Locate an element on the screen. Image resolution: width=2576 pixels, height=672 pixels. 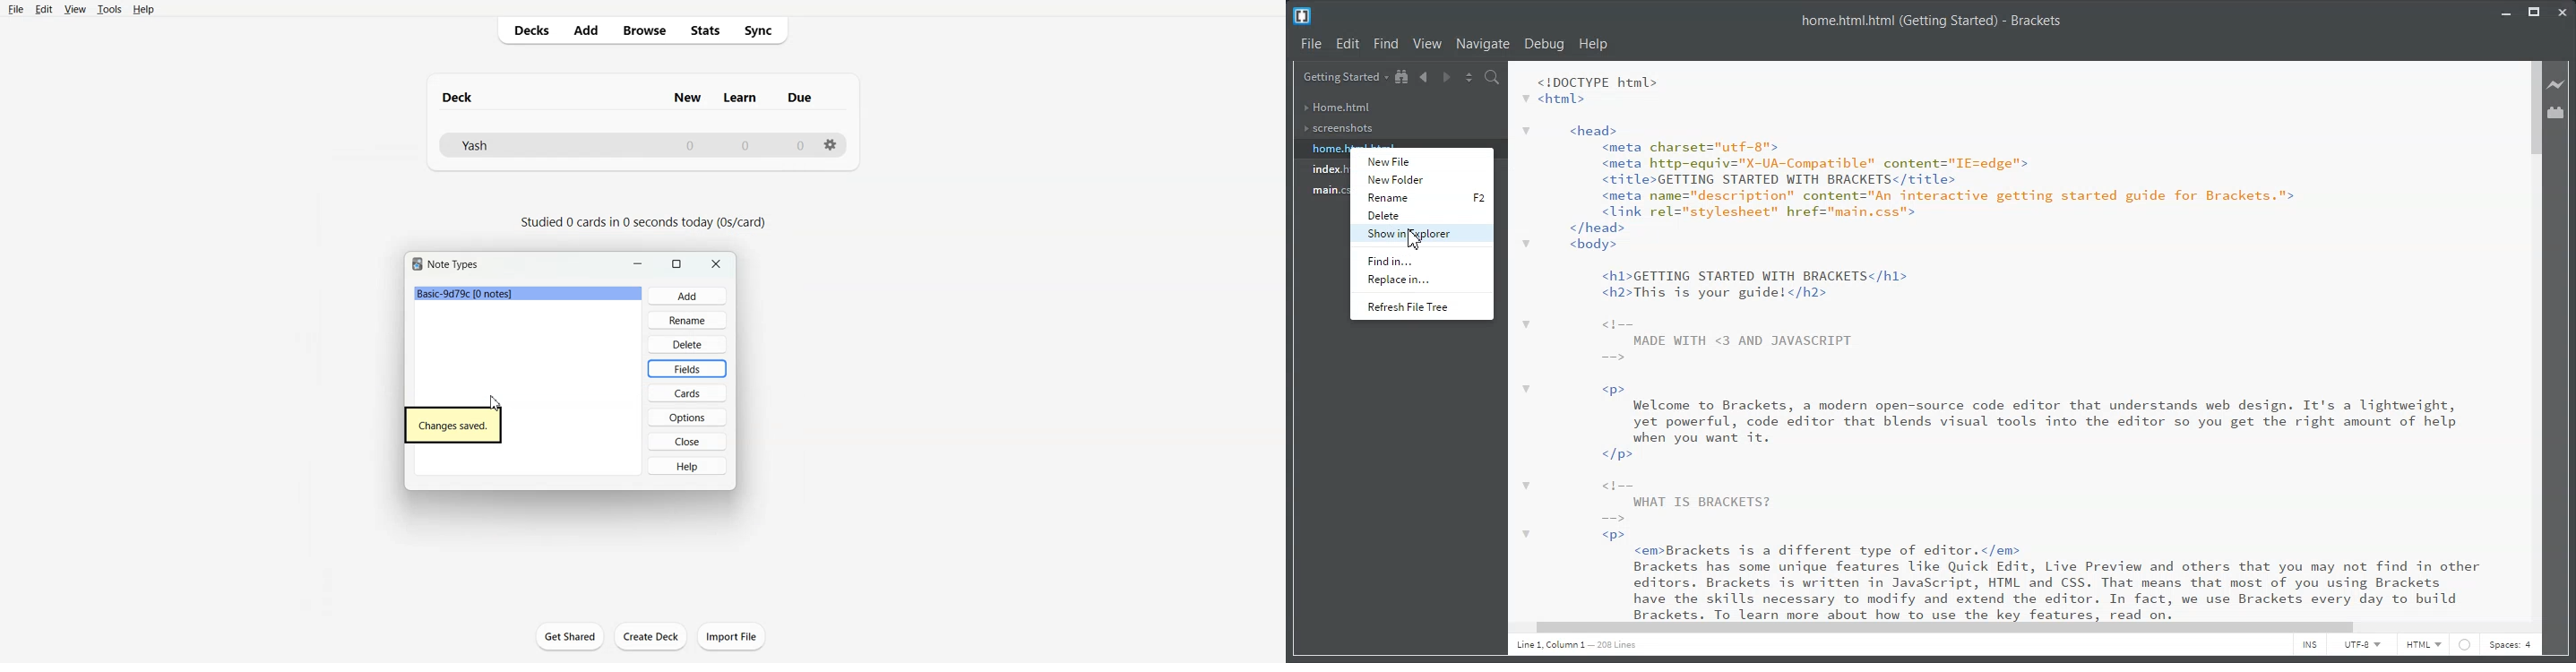
Find in Files is located at coordinates (1494, 78).